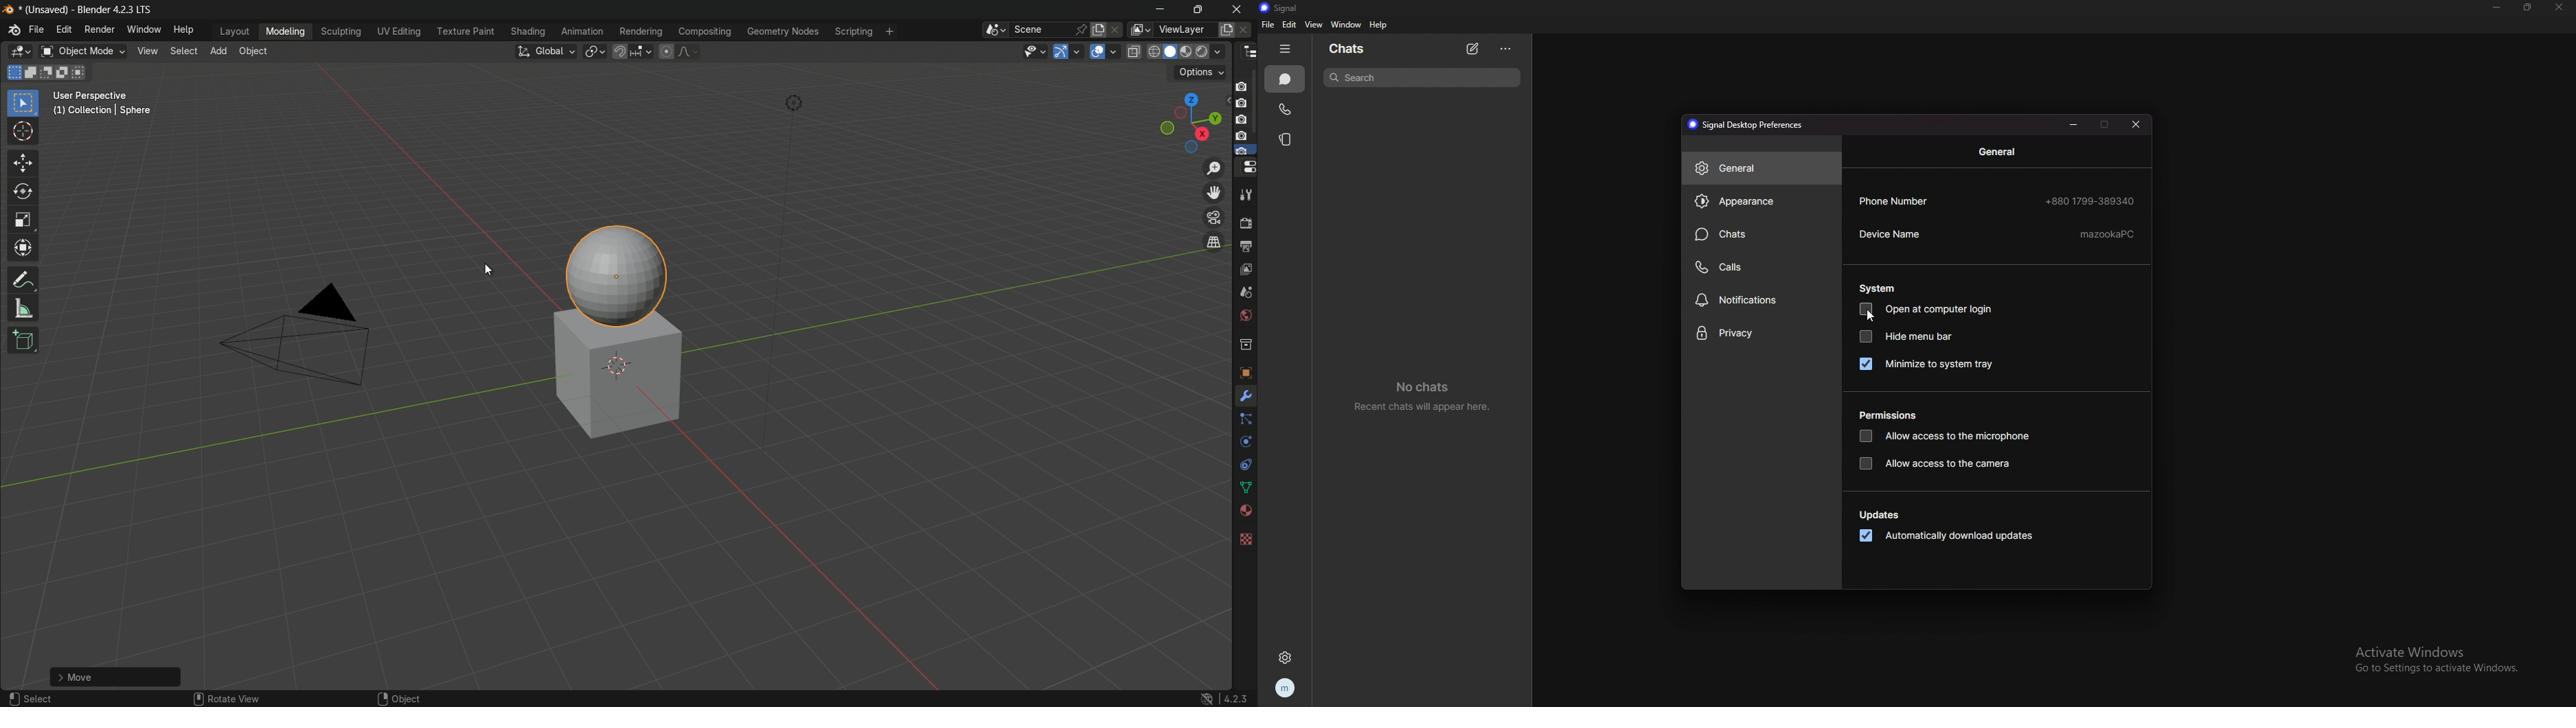  Describe the element at coordinates (1939, 464) in the screenshot. I see `allow access to camera` at that location.